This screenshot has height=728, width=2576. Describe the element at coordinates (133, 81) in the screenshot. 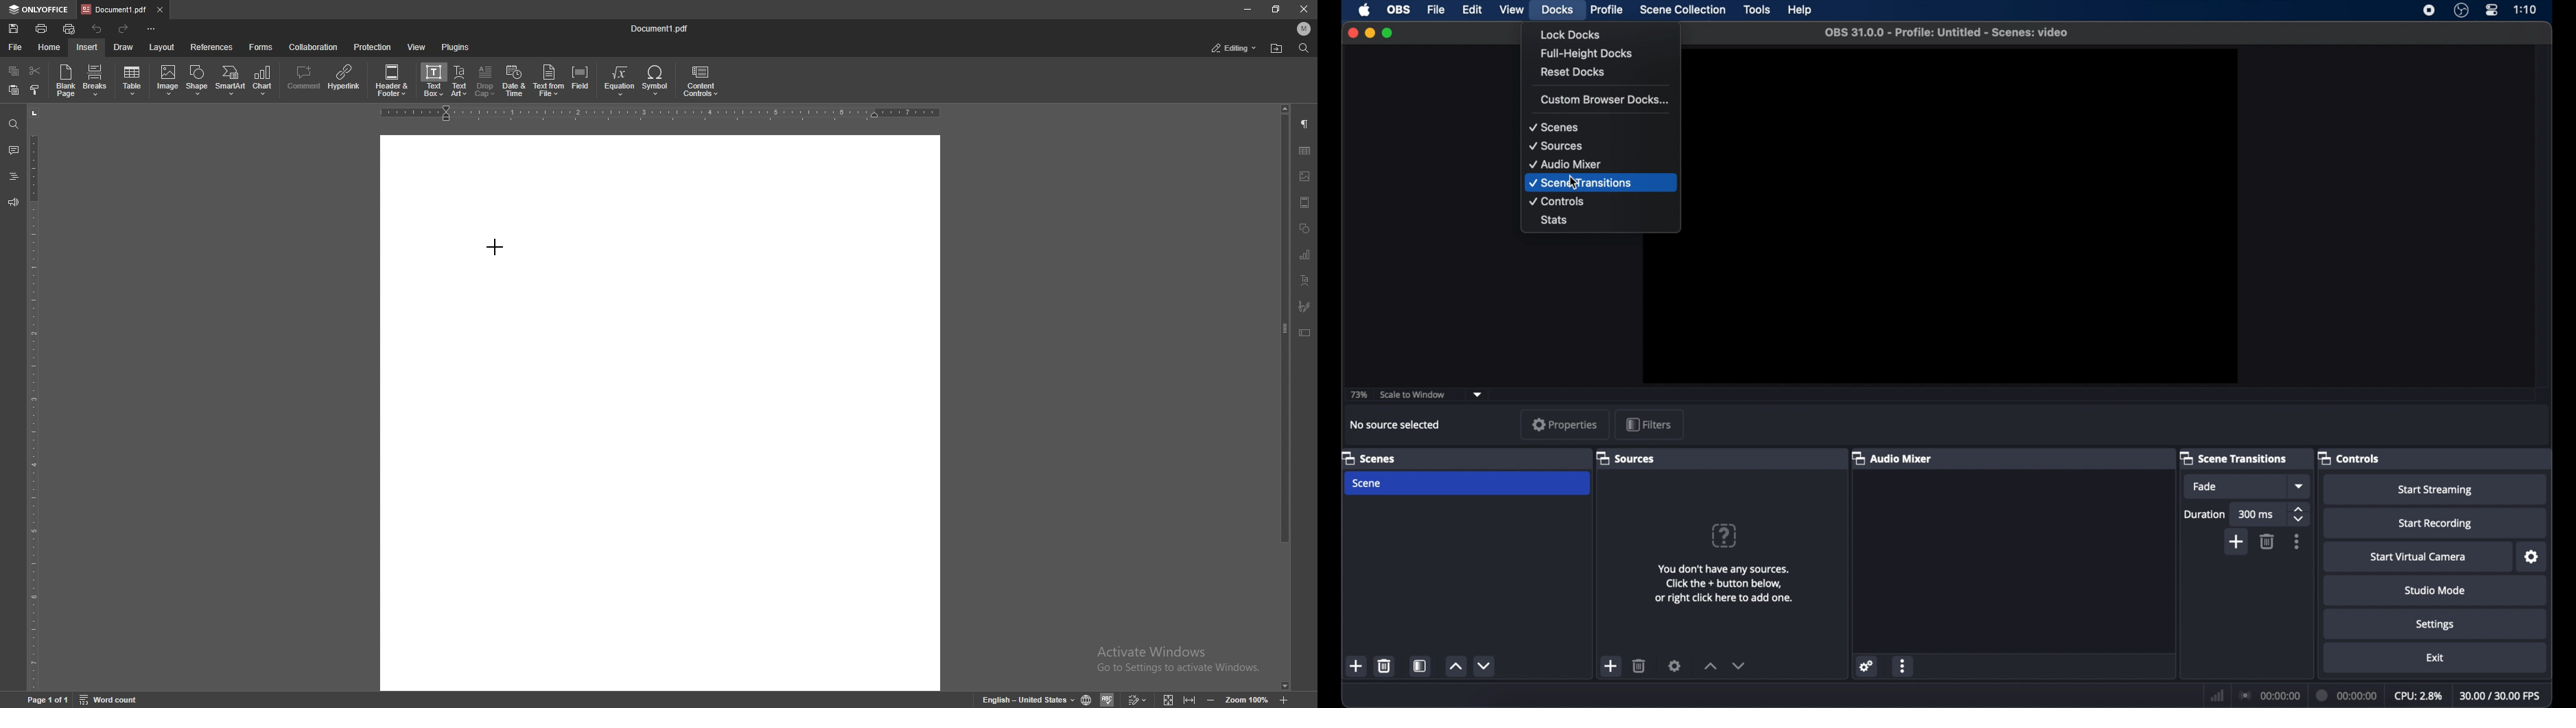

I see `table` at that location.